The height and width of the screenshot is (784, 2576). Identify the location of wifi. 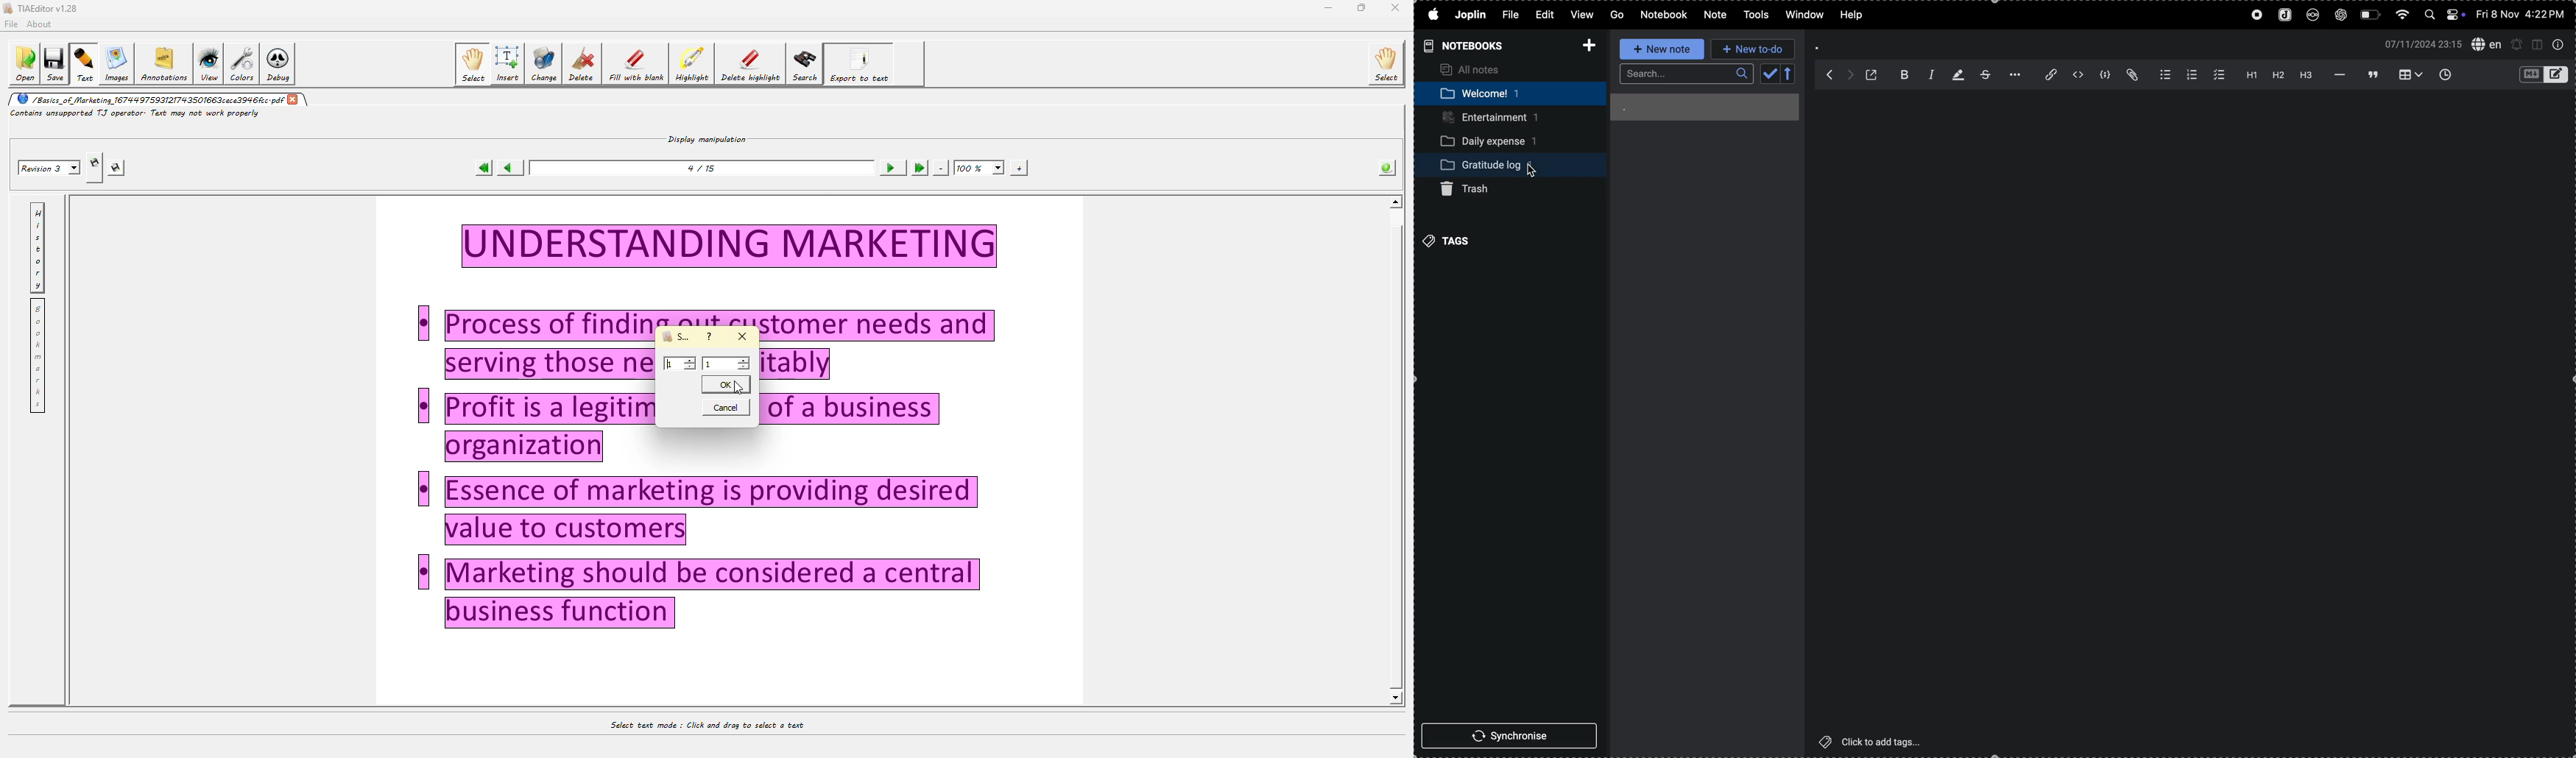
(2400, 15).